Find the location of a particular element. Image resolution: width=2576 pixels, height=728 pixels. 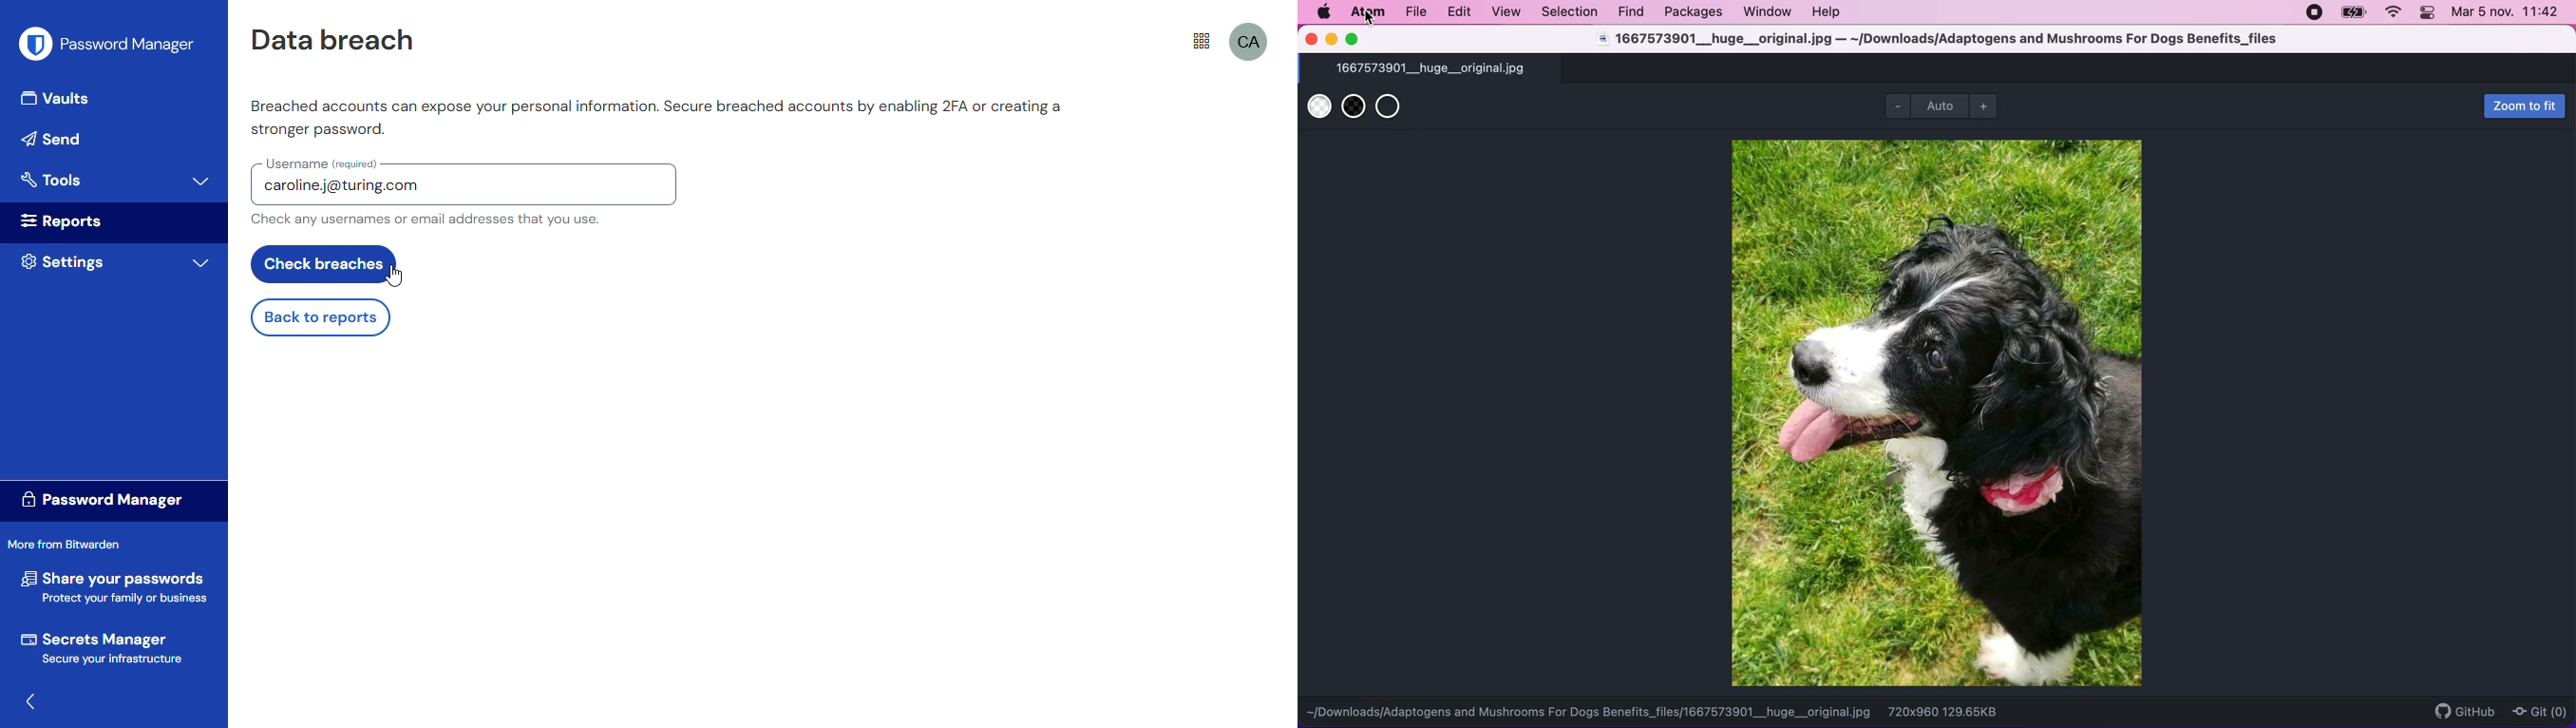

check breaches is located at coordinates (324, 264).